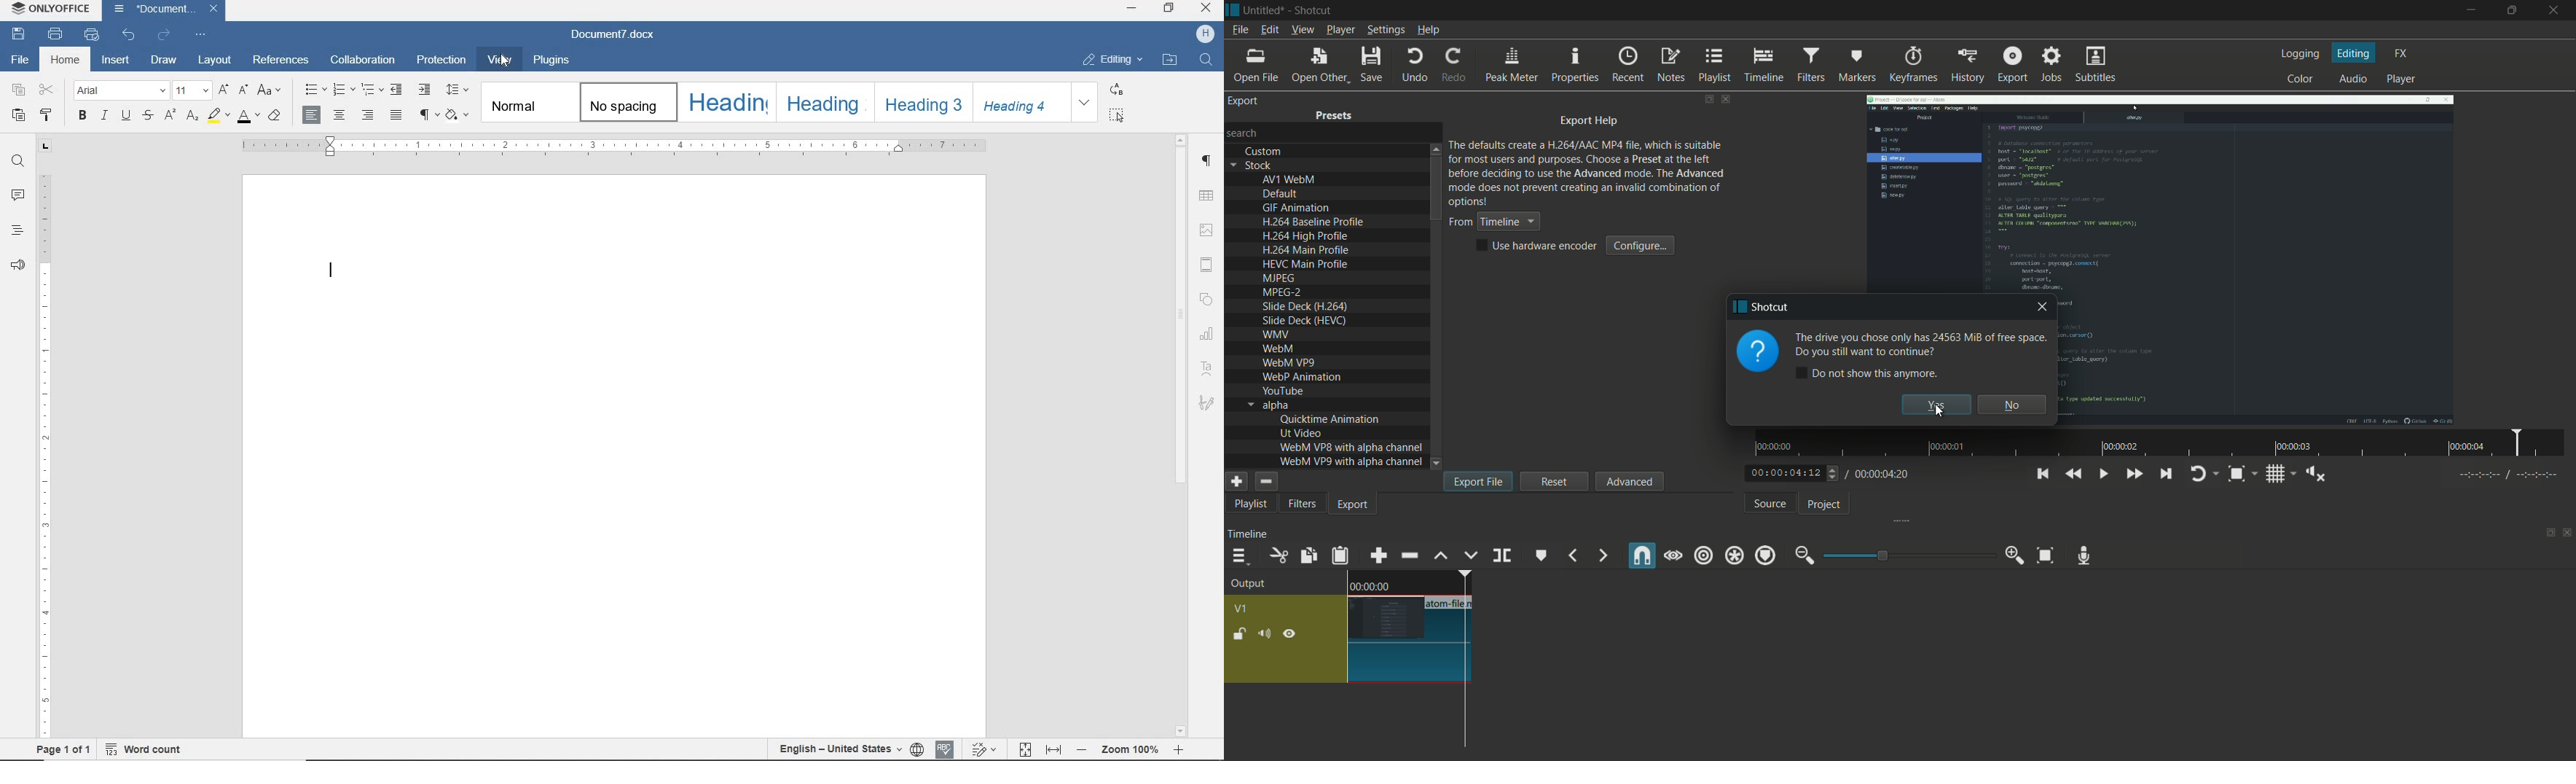 The image size is (2576, 784). What do you see at coordinates (1353, 507) in the screenshot?
I see `export` at bounding box center [1353, 507].